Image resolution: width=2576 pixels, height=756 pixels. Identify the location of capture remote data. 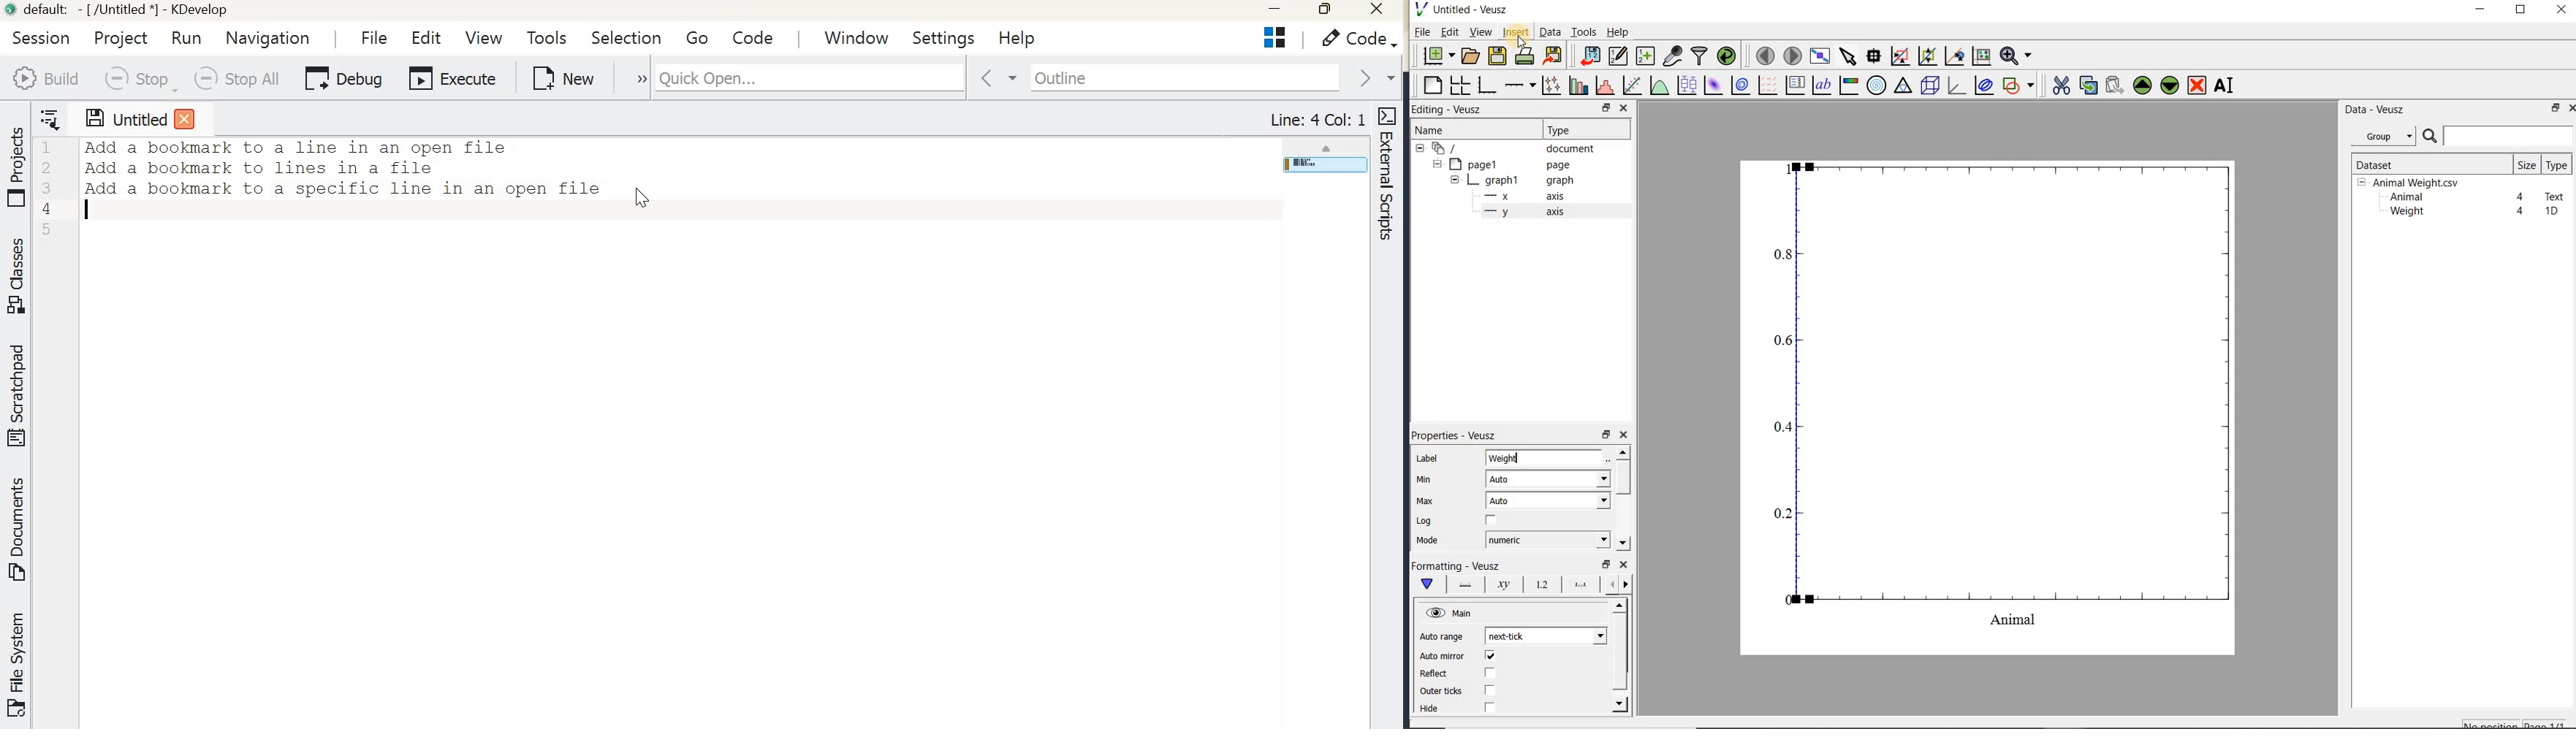
(1673, 55).